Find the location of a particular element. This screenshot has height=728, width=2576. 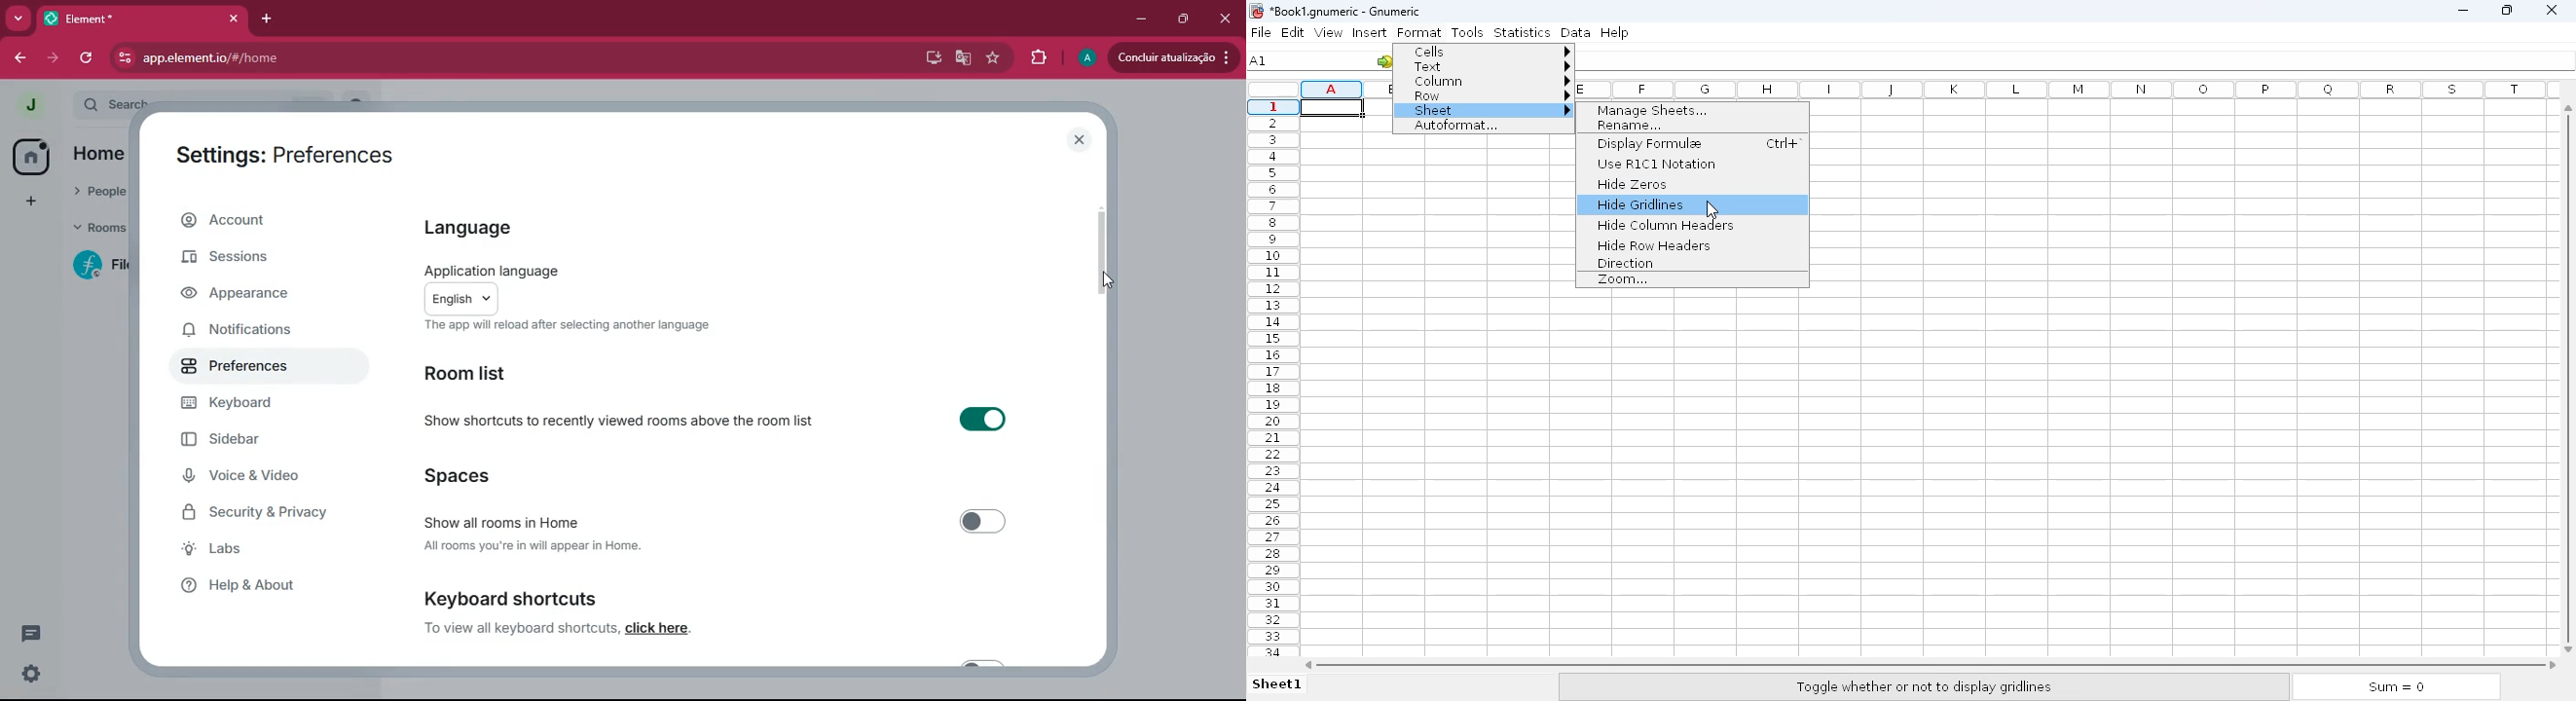

direction is located at coordinates (1624, 263).